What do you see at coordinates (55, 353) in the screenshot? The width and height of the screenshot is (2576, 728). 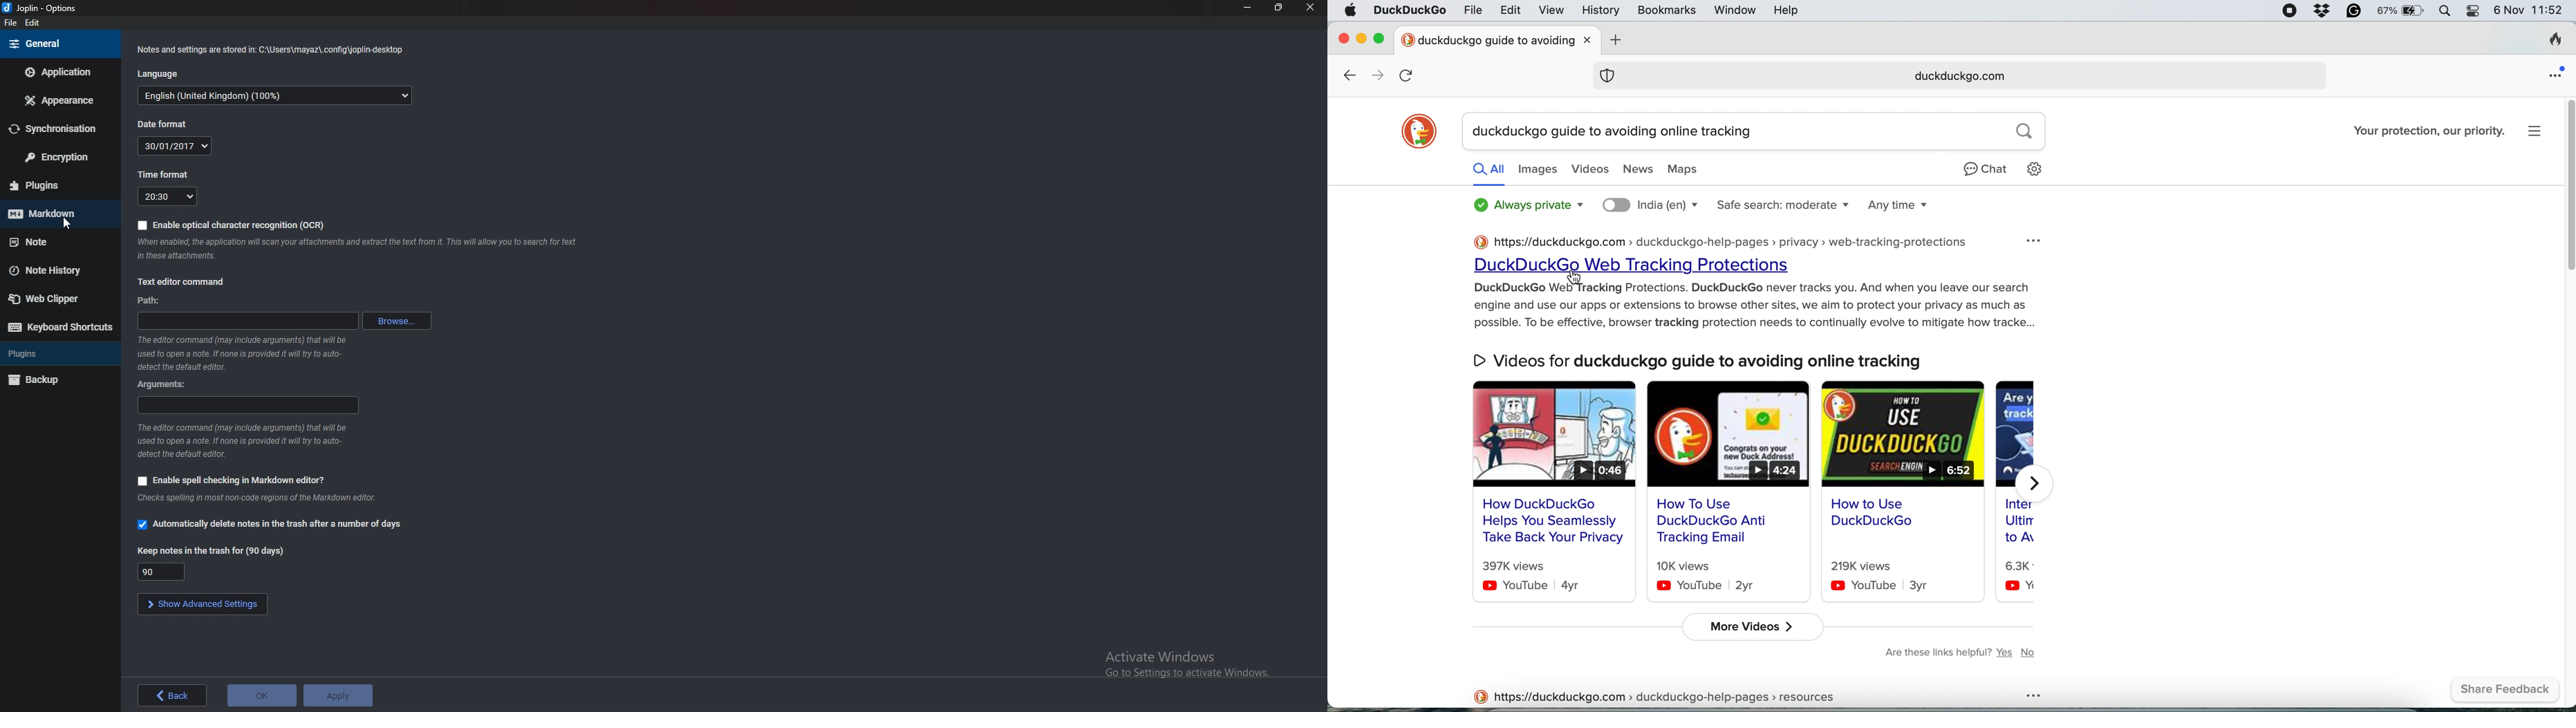 I see `Plugins` at bounding box center [55, 353].